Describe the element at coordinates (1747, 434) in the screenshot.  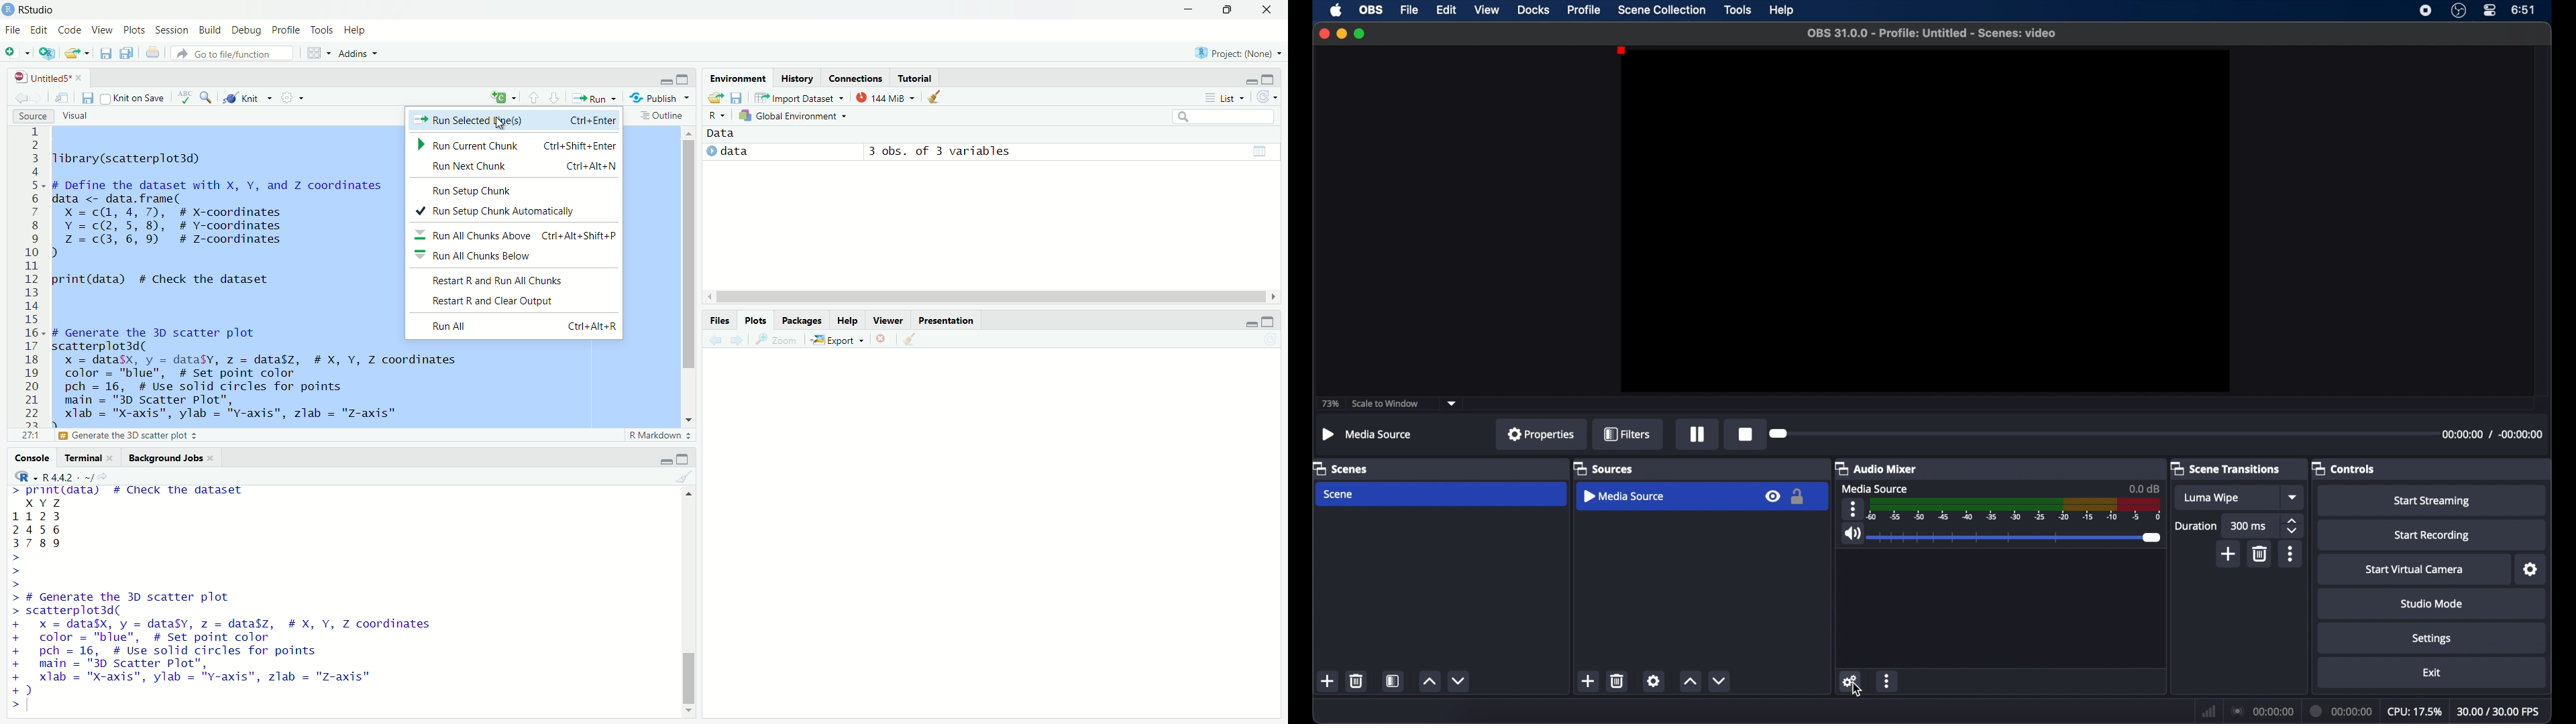
I see `record` at that location.